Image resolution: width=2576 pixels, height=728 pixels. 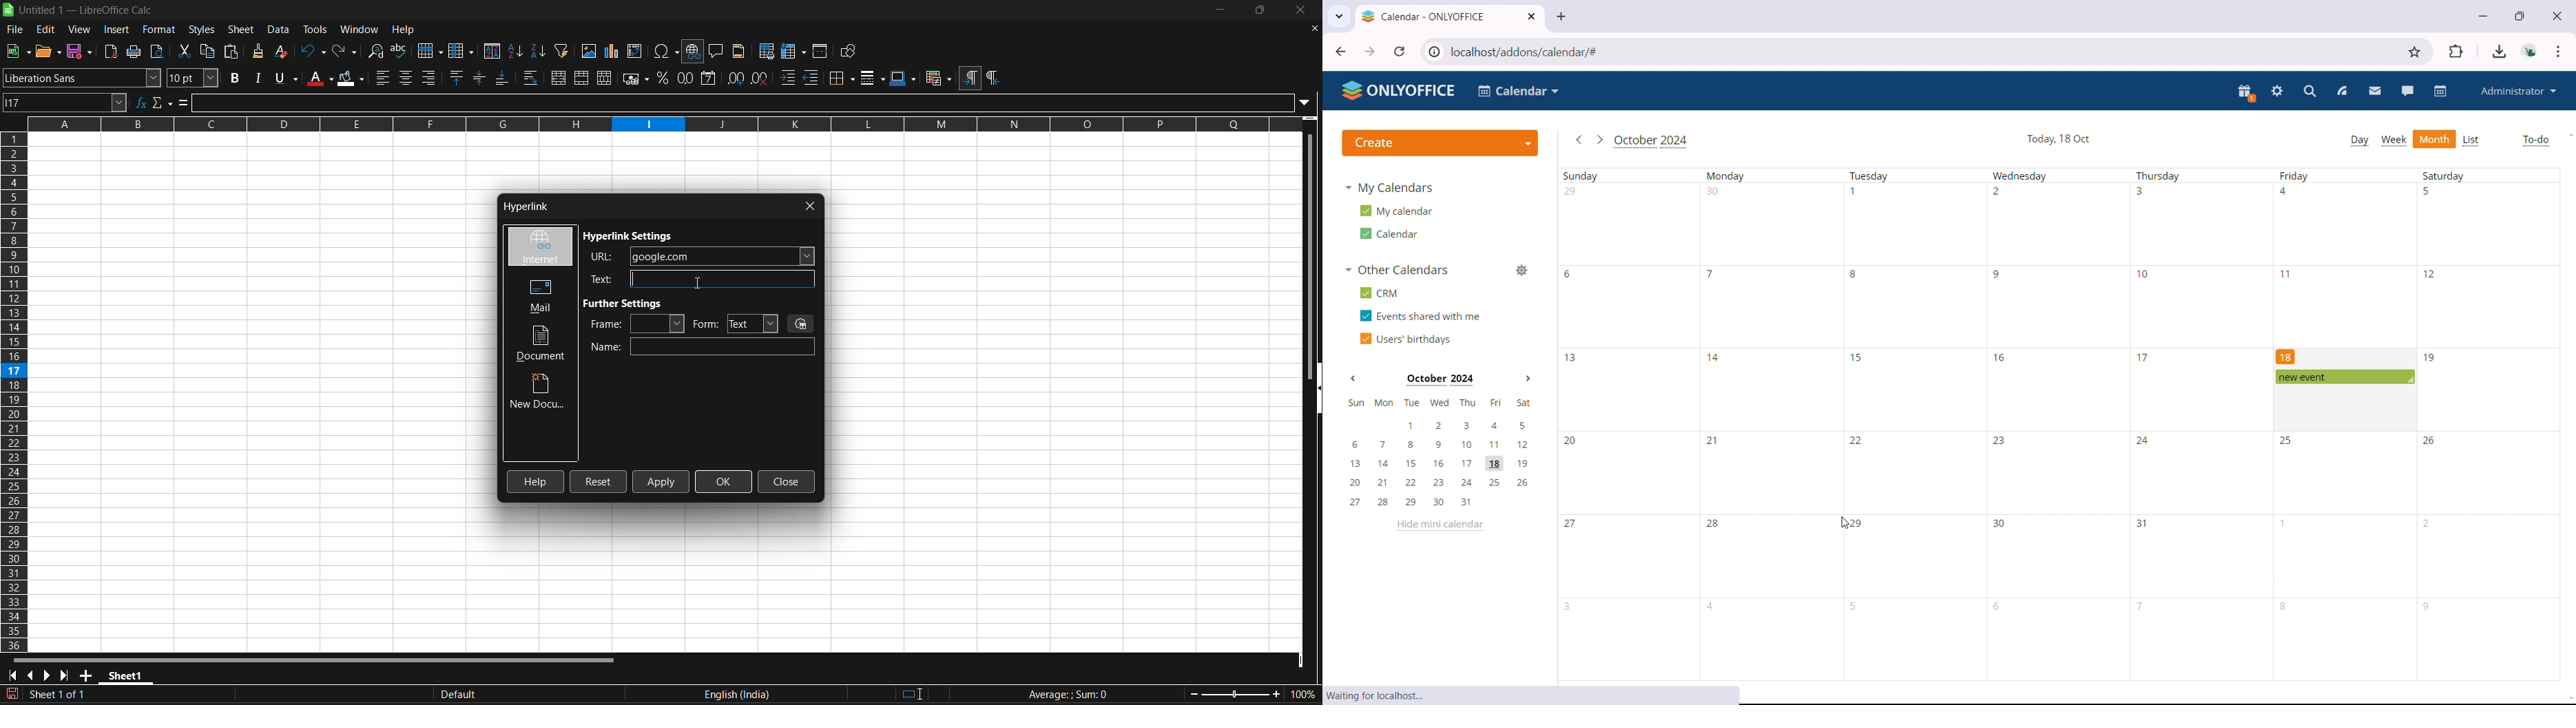 What do you see at coordinates (1381, 696) in the screenshot?
I see `link` at bounding box center [1381, 696].